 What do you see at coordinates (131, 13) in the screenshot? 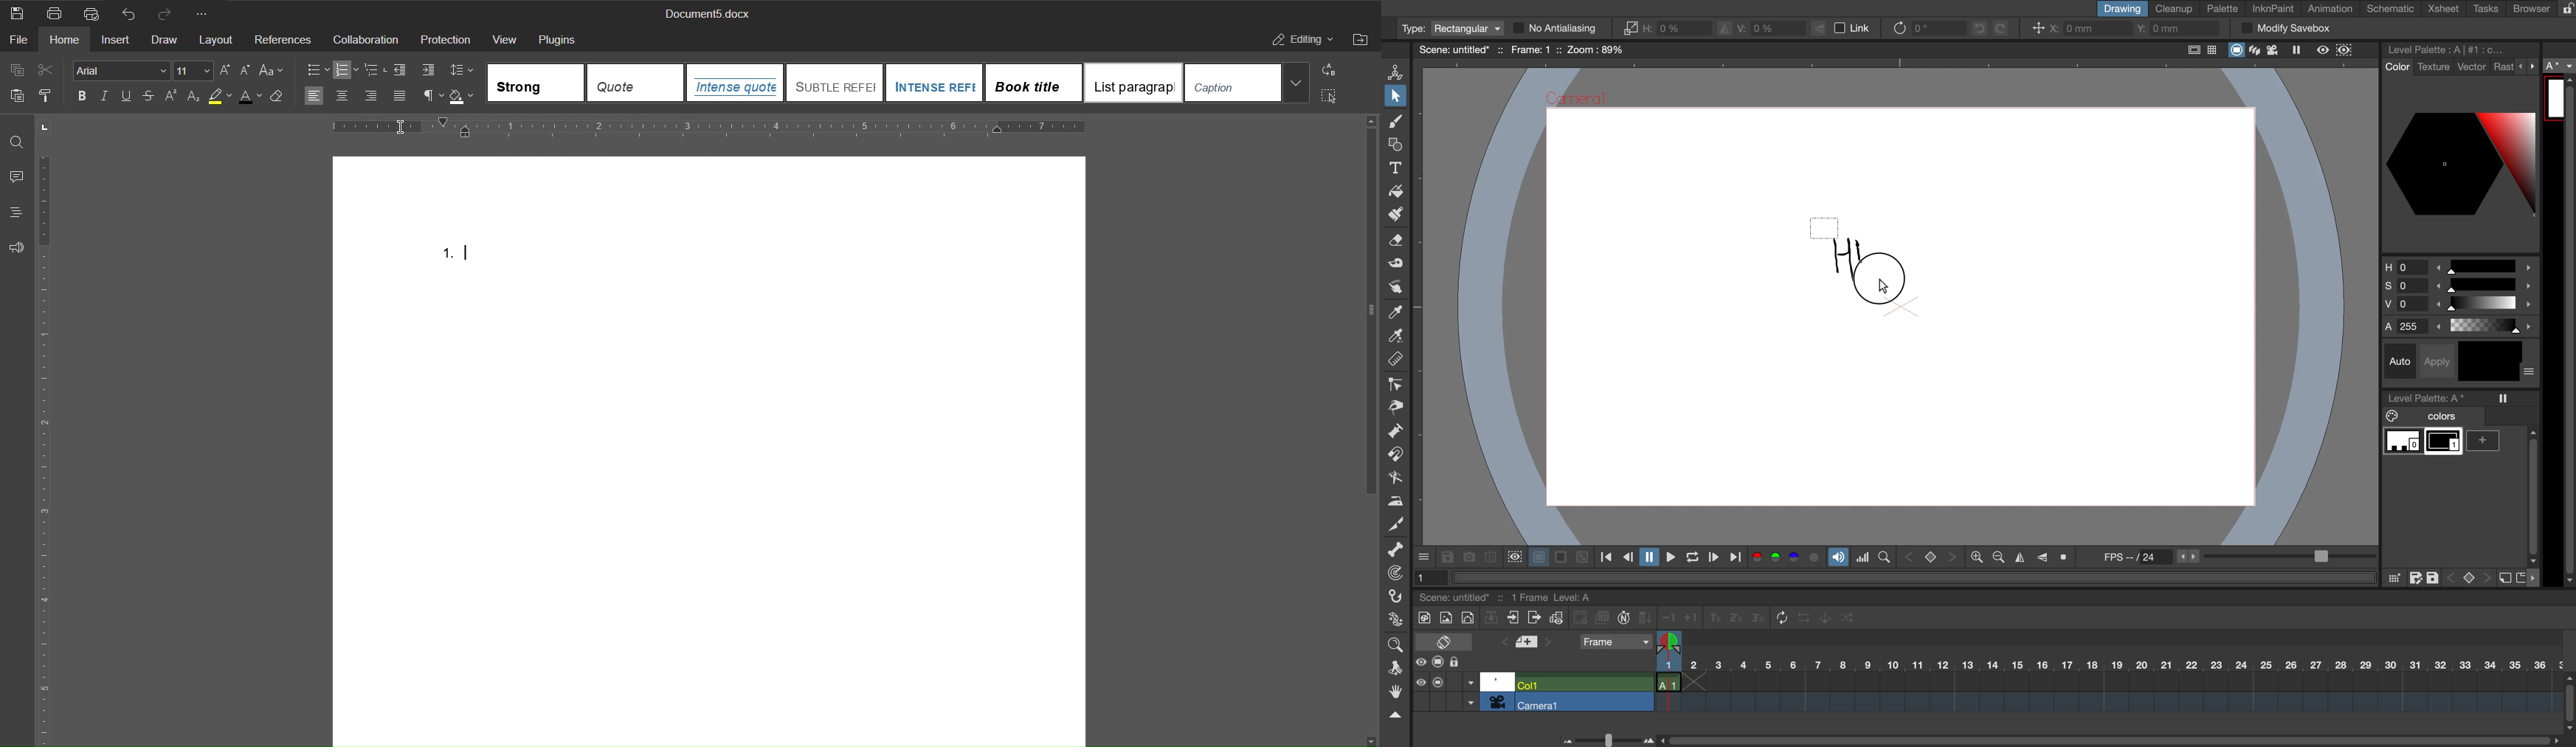
I see `Undo` at bounding box center [131, 13].